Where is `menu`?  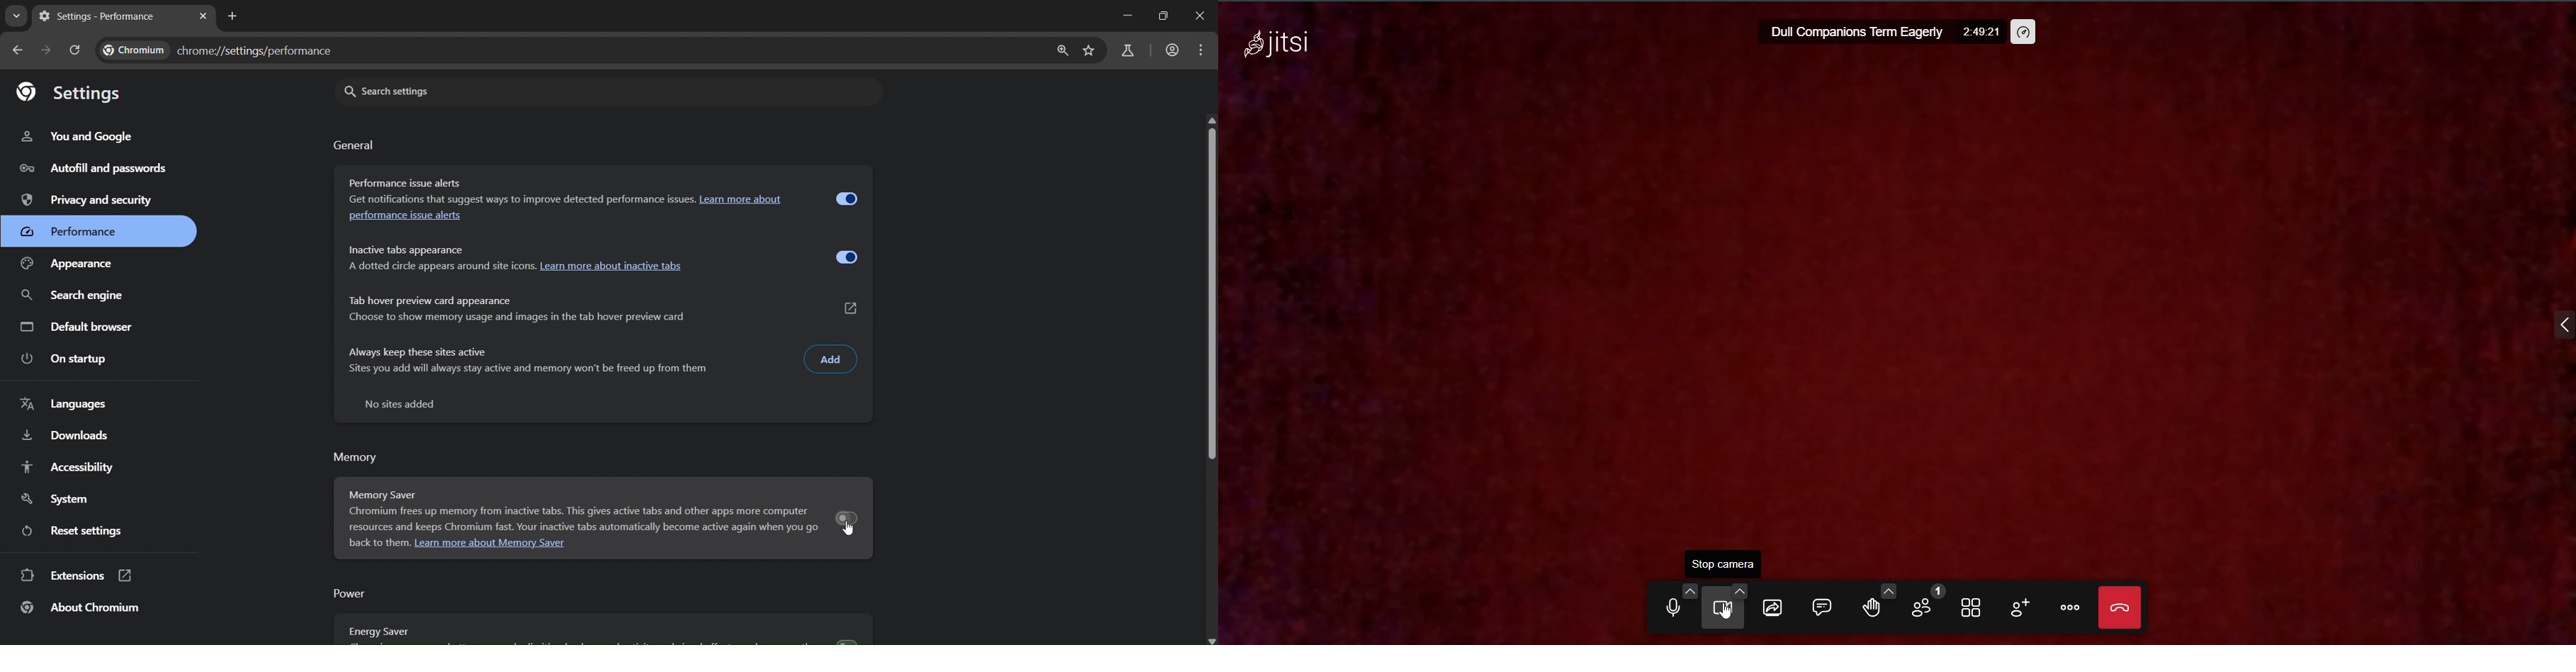
menu is located at coordinates (1203, 48).